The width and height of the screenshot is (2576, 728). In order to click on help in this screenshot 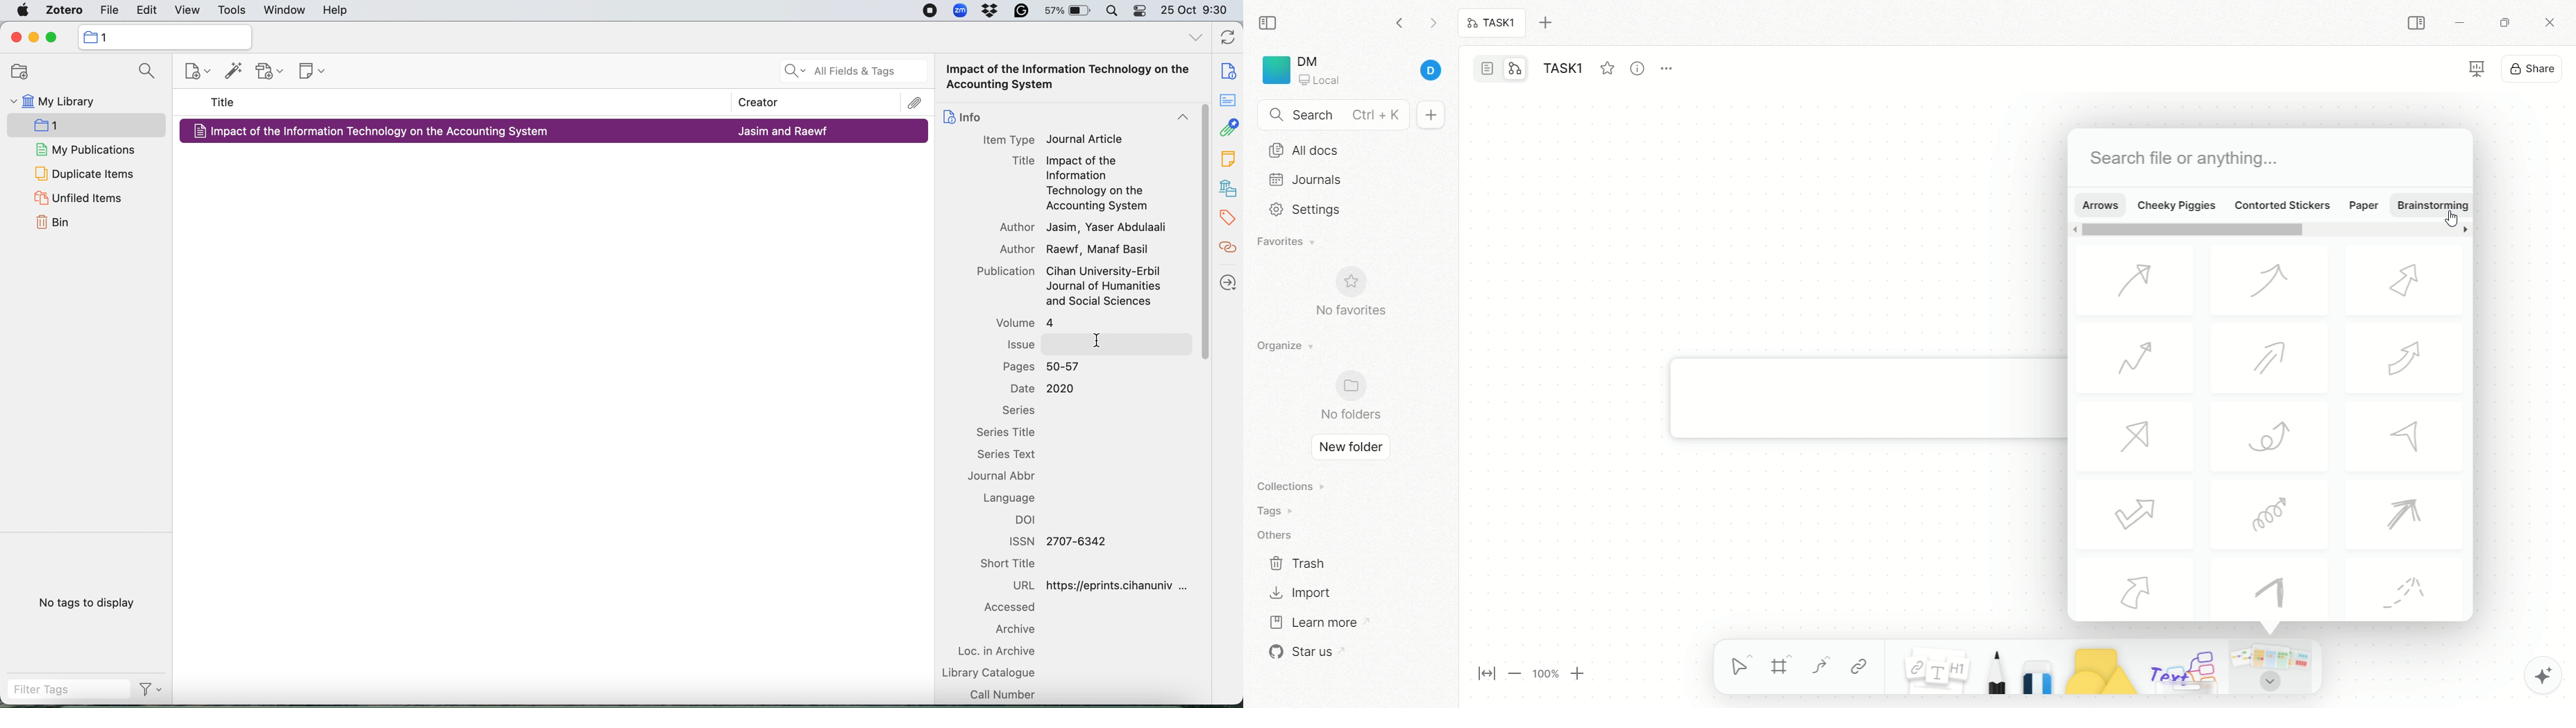, I will do `click(338, 10)`.